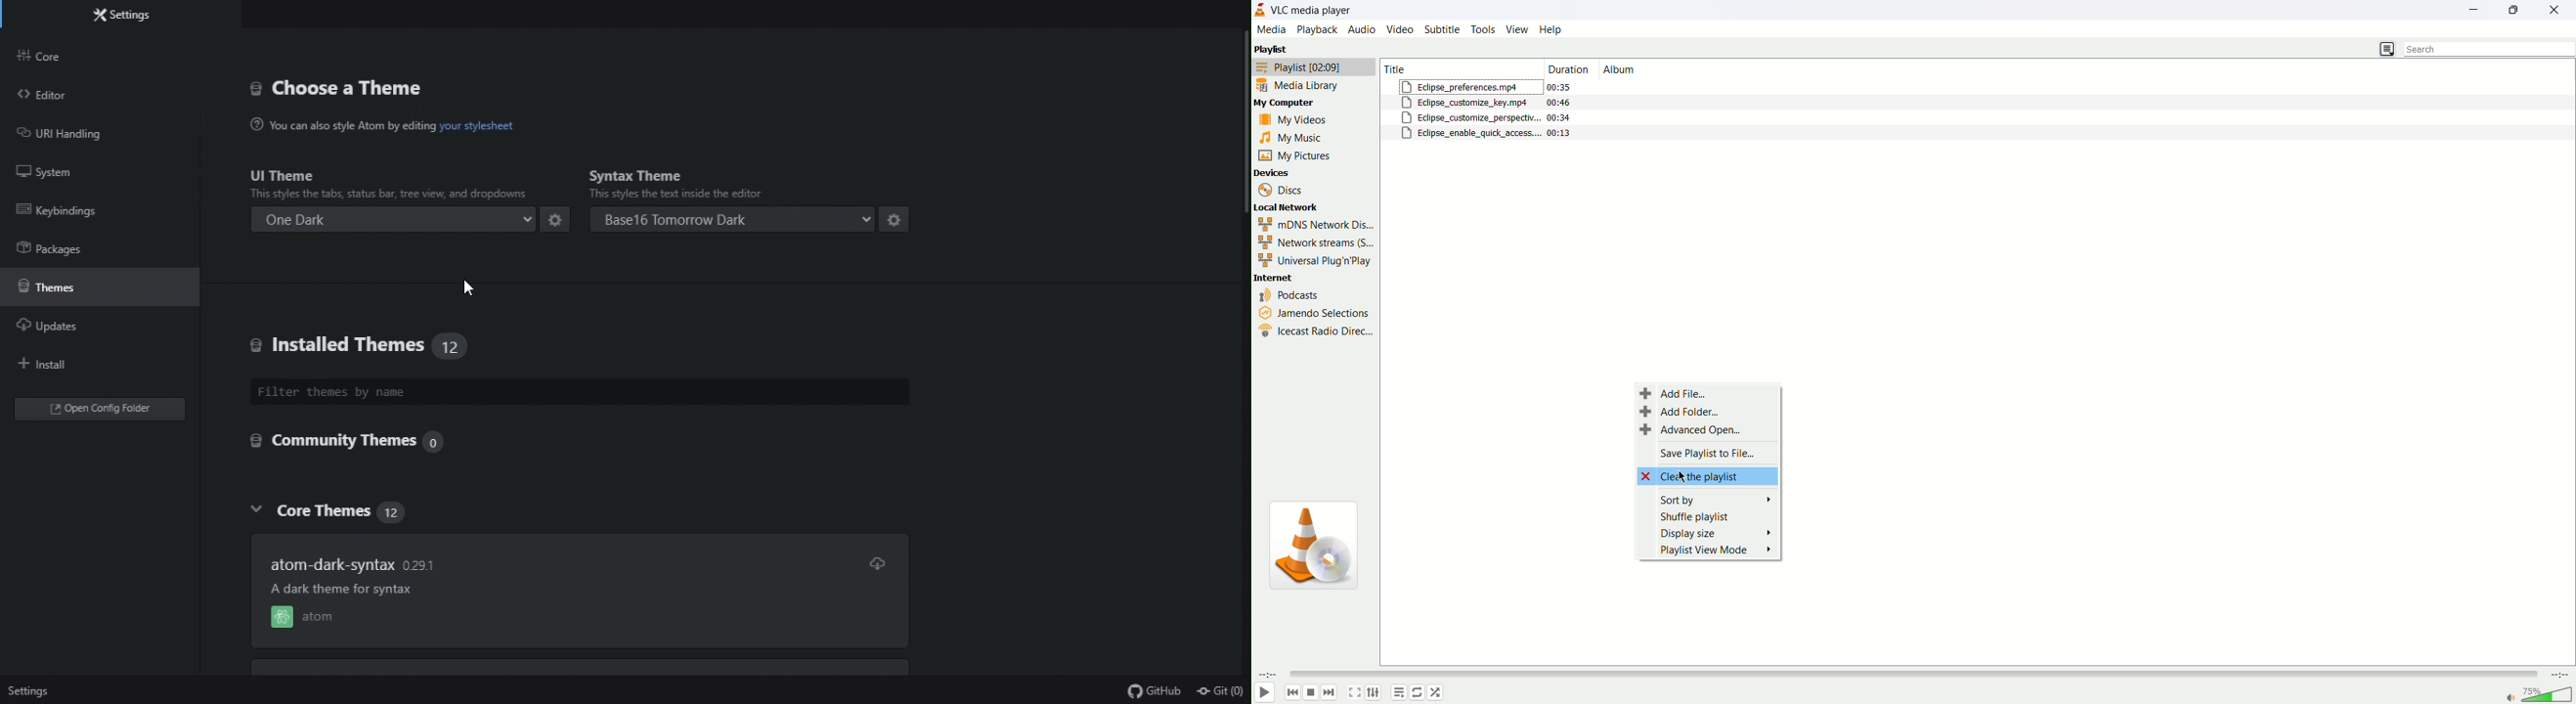  I want to click on Choose a theme, so click(361, 91).